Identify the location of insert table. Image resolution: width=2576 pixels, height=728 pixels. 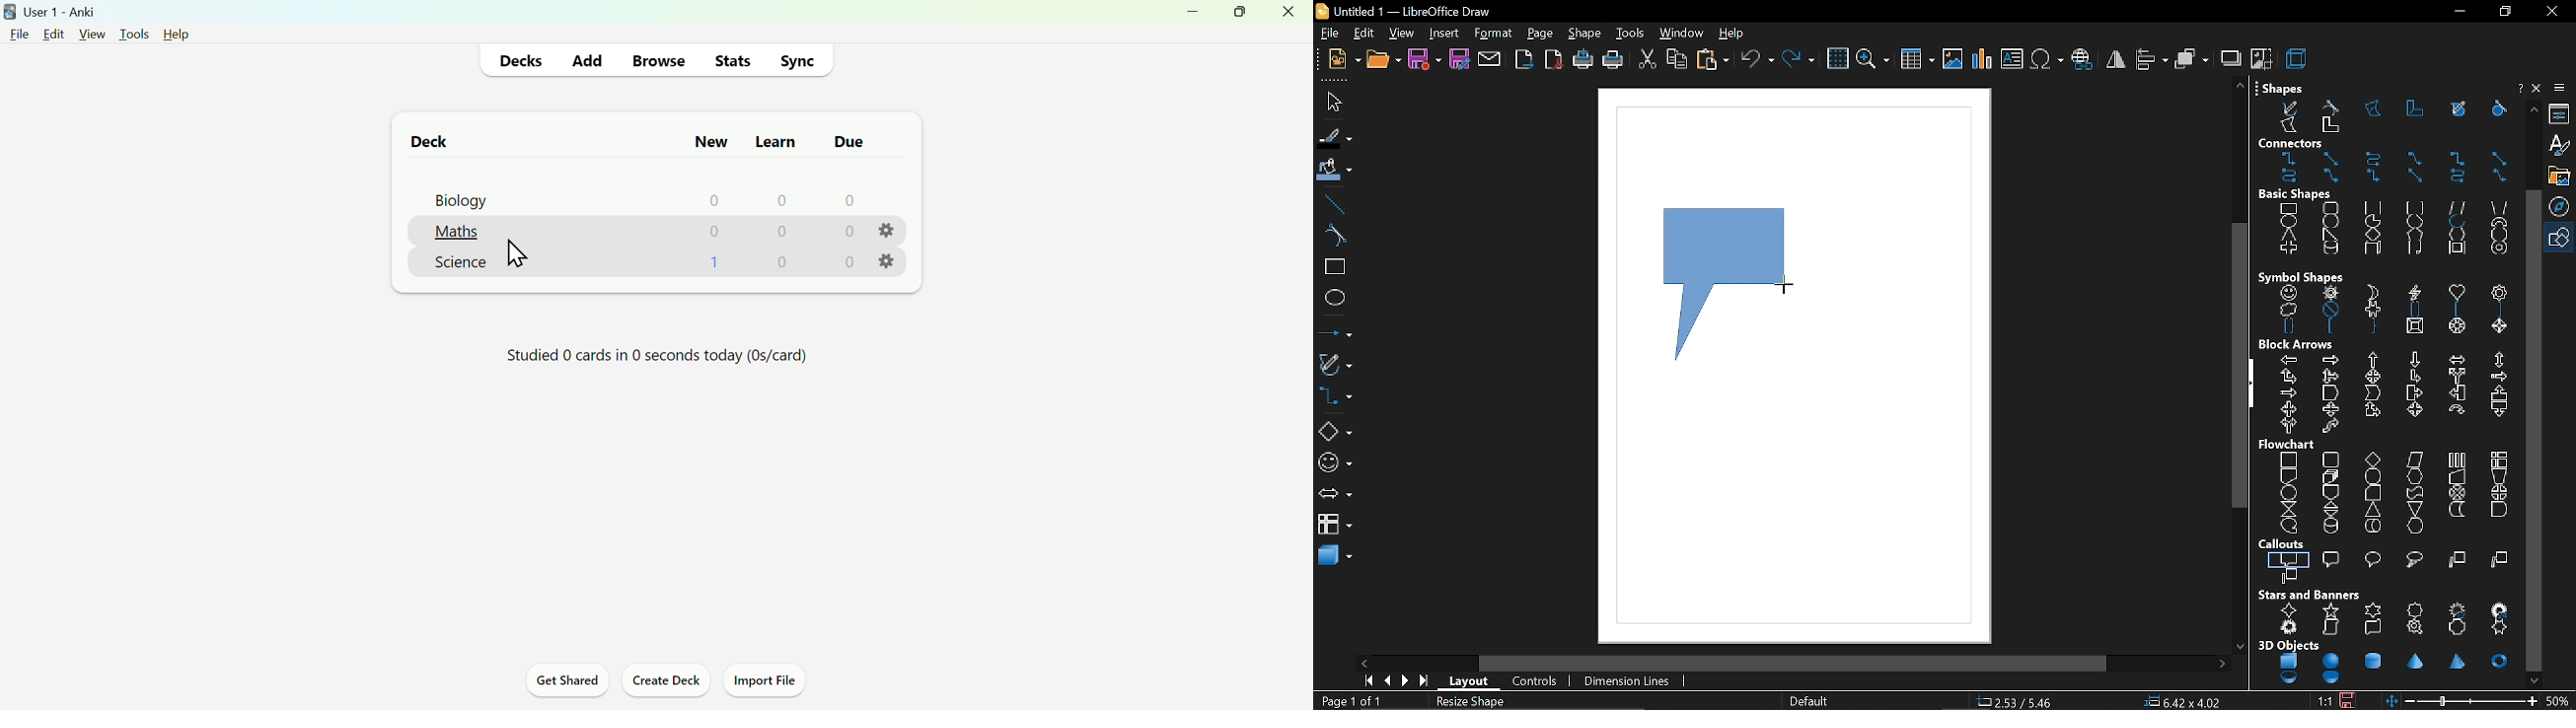
(1916, 61).